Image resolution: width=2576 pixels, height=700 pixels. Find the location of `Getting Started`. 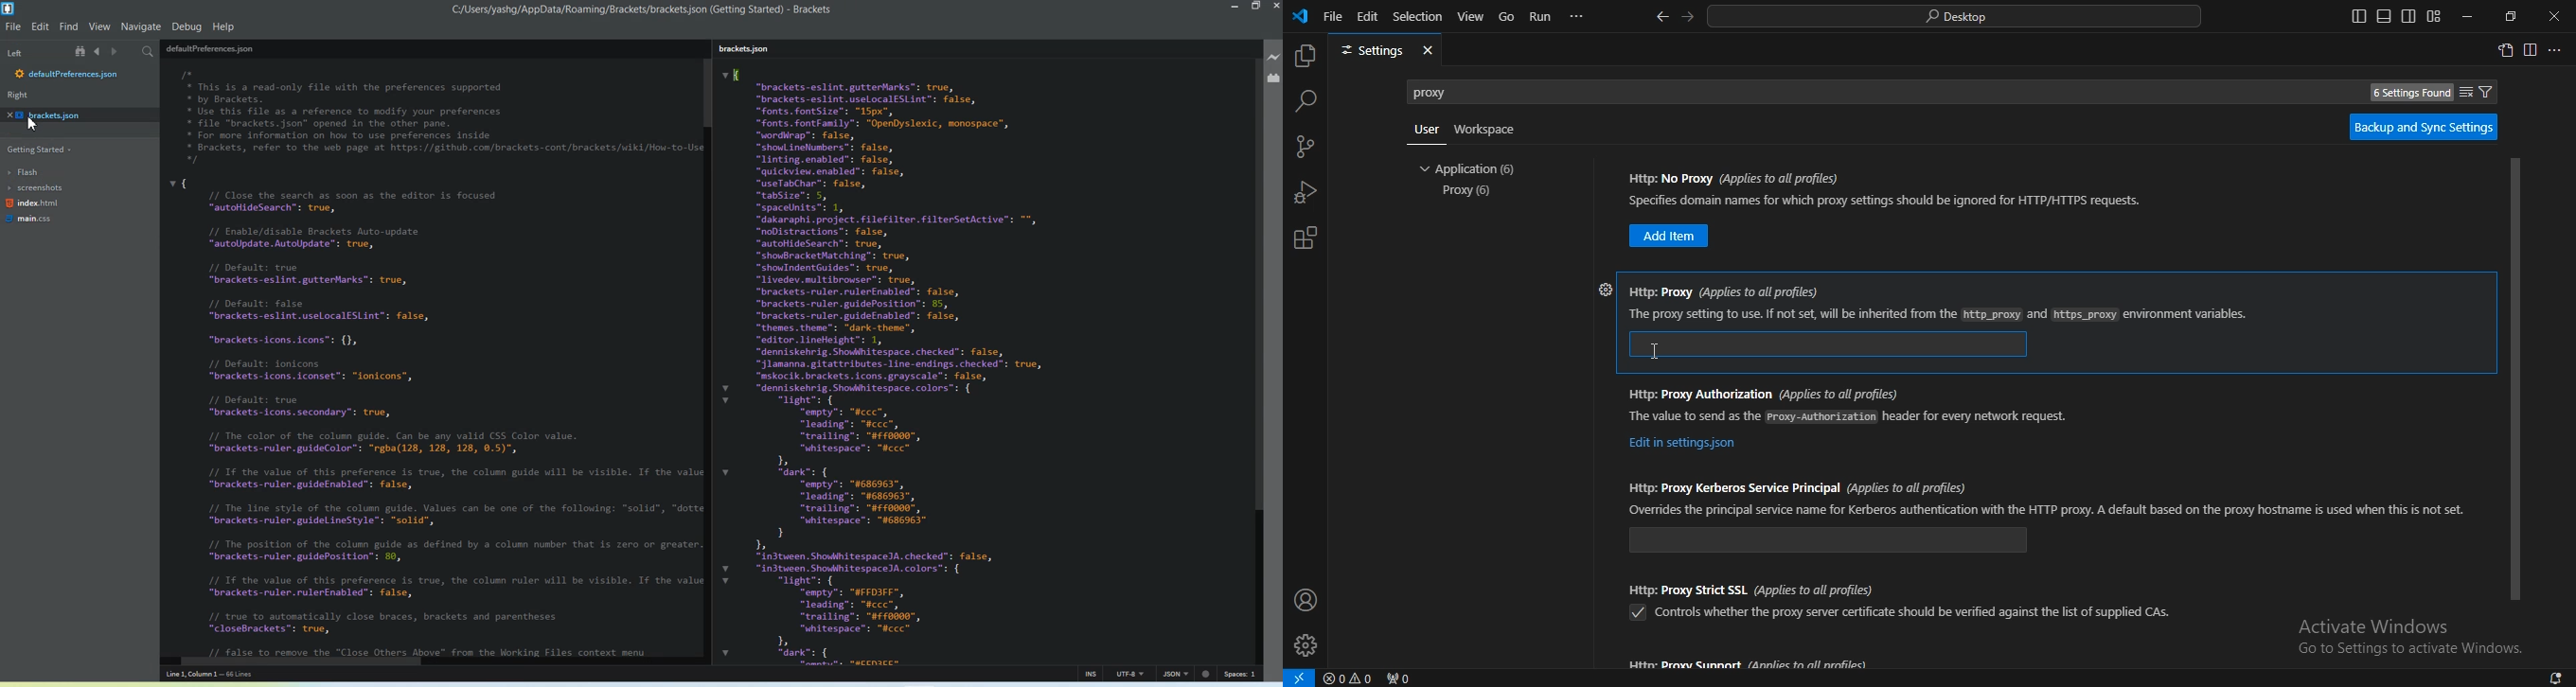

Getting Started is located at coordinates (37, 150).